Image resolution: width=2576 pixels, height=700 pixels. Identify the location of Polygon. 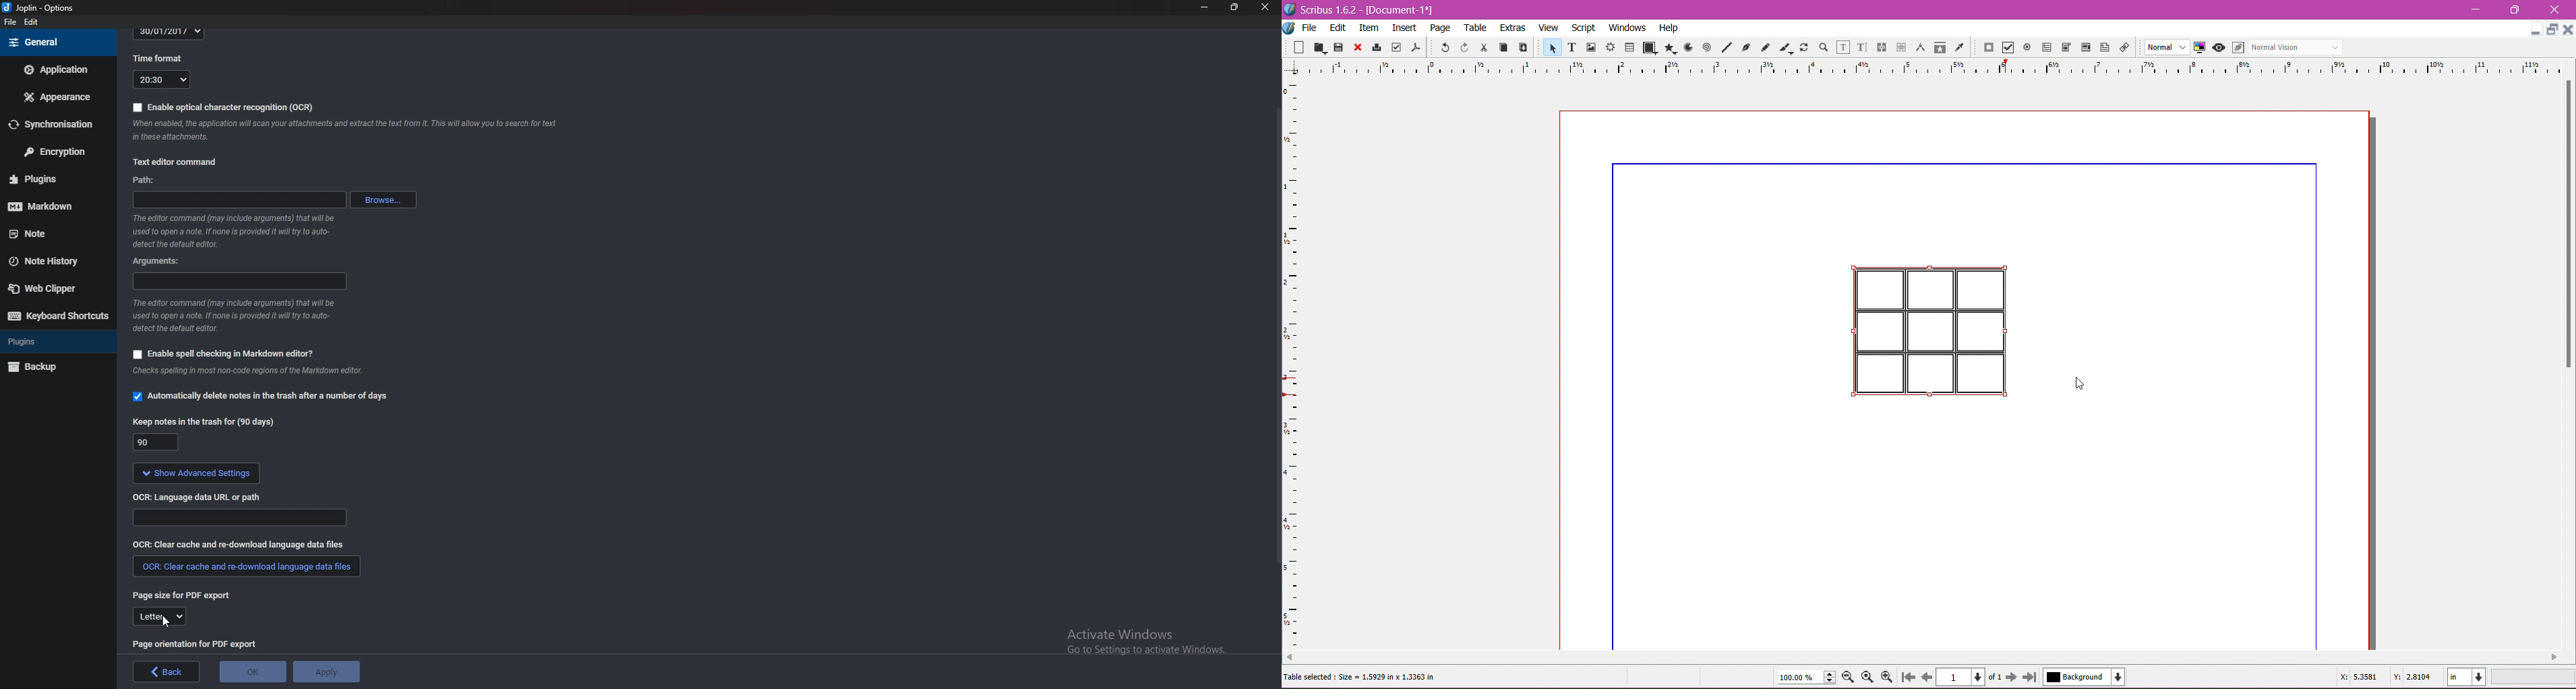
(1668, 47).